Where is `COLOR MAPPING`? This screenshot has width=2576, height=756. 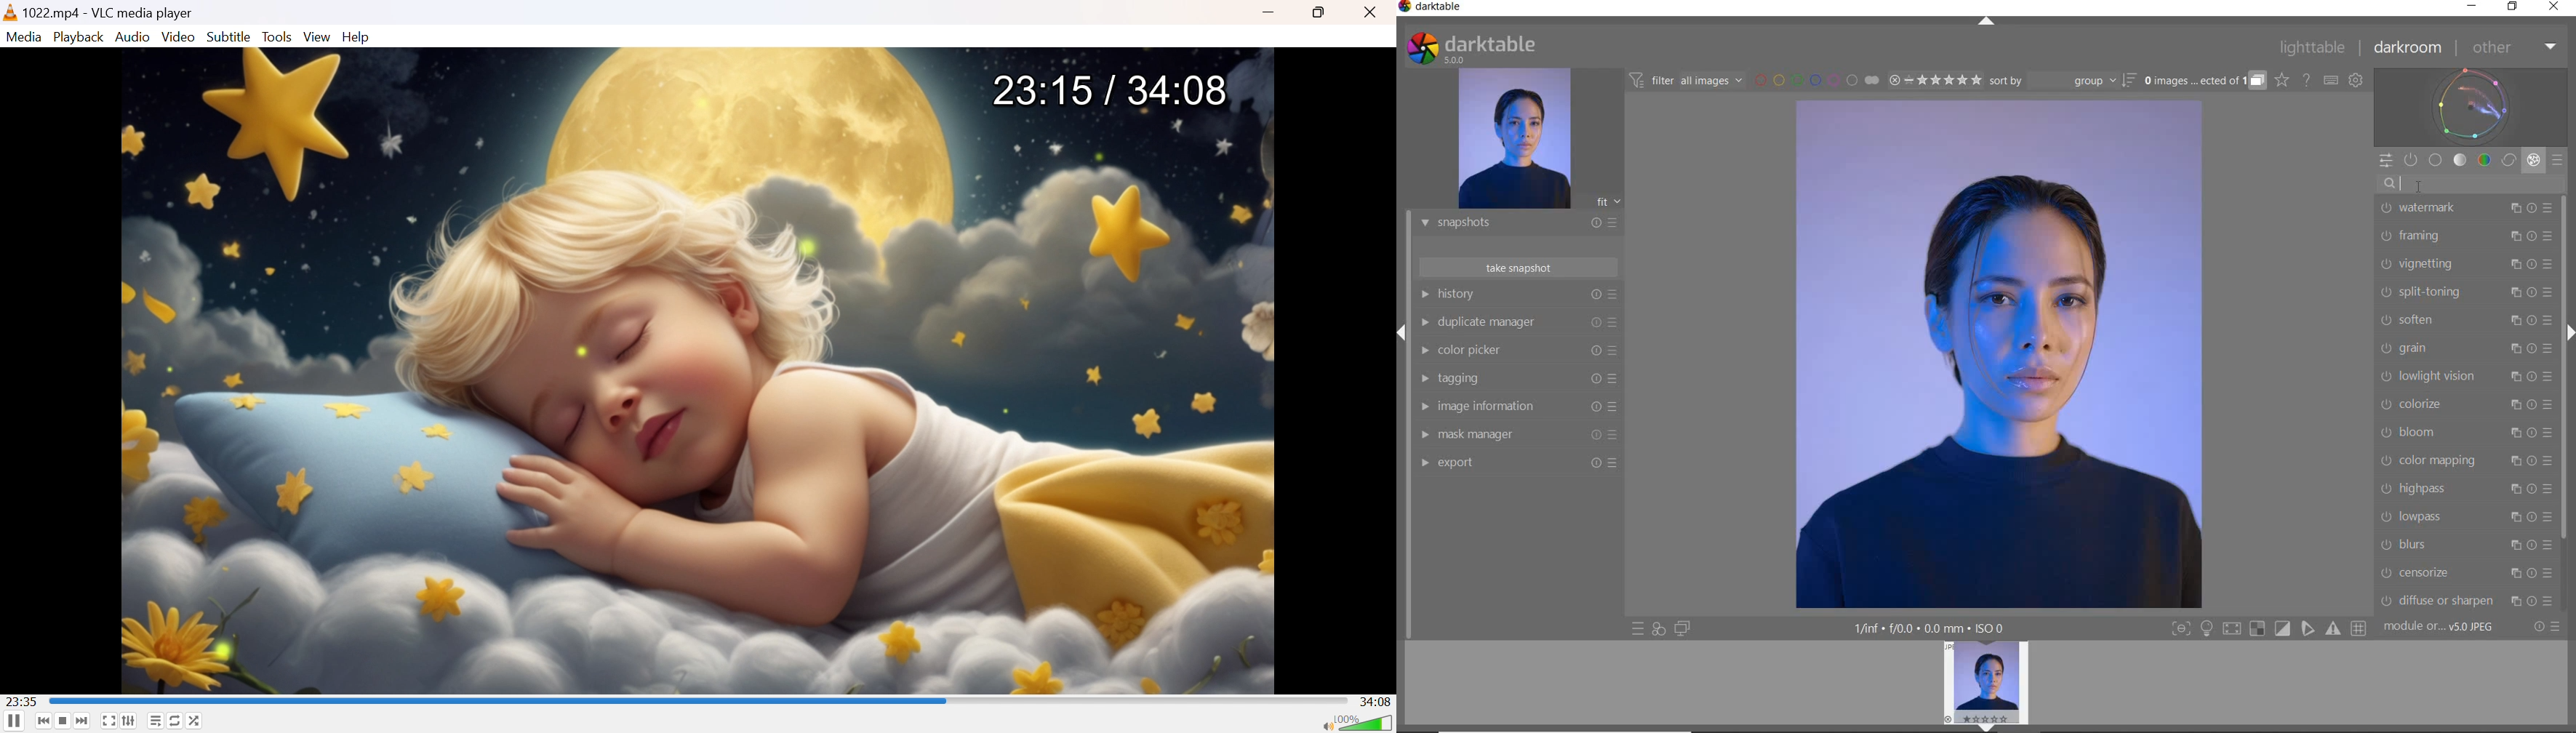 COLOR MAPPING is located at coordinates (2465, 460).